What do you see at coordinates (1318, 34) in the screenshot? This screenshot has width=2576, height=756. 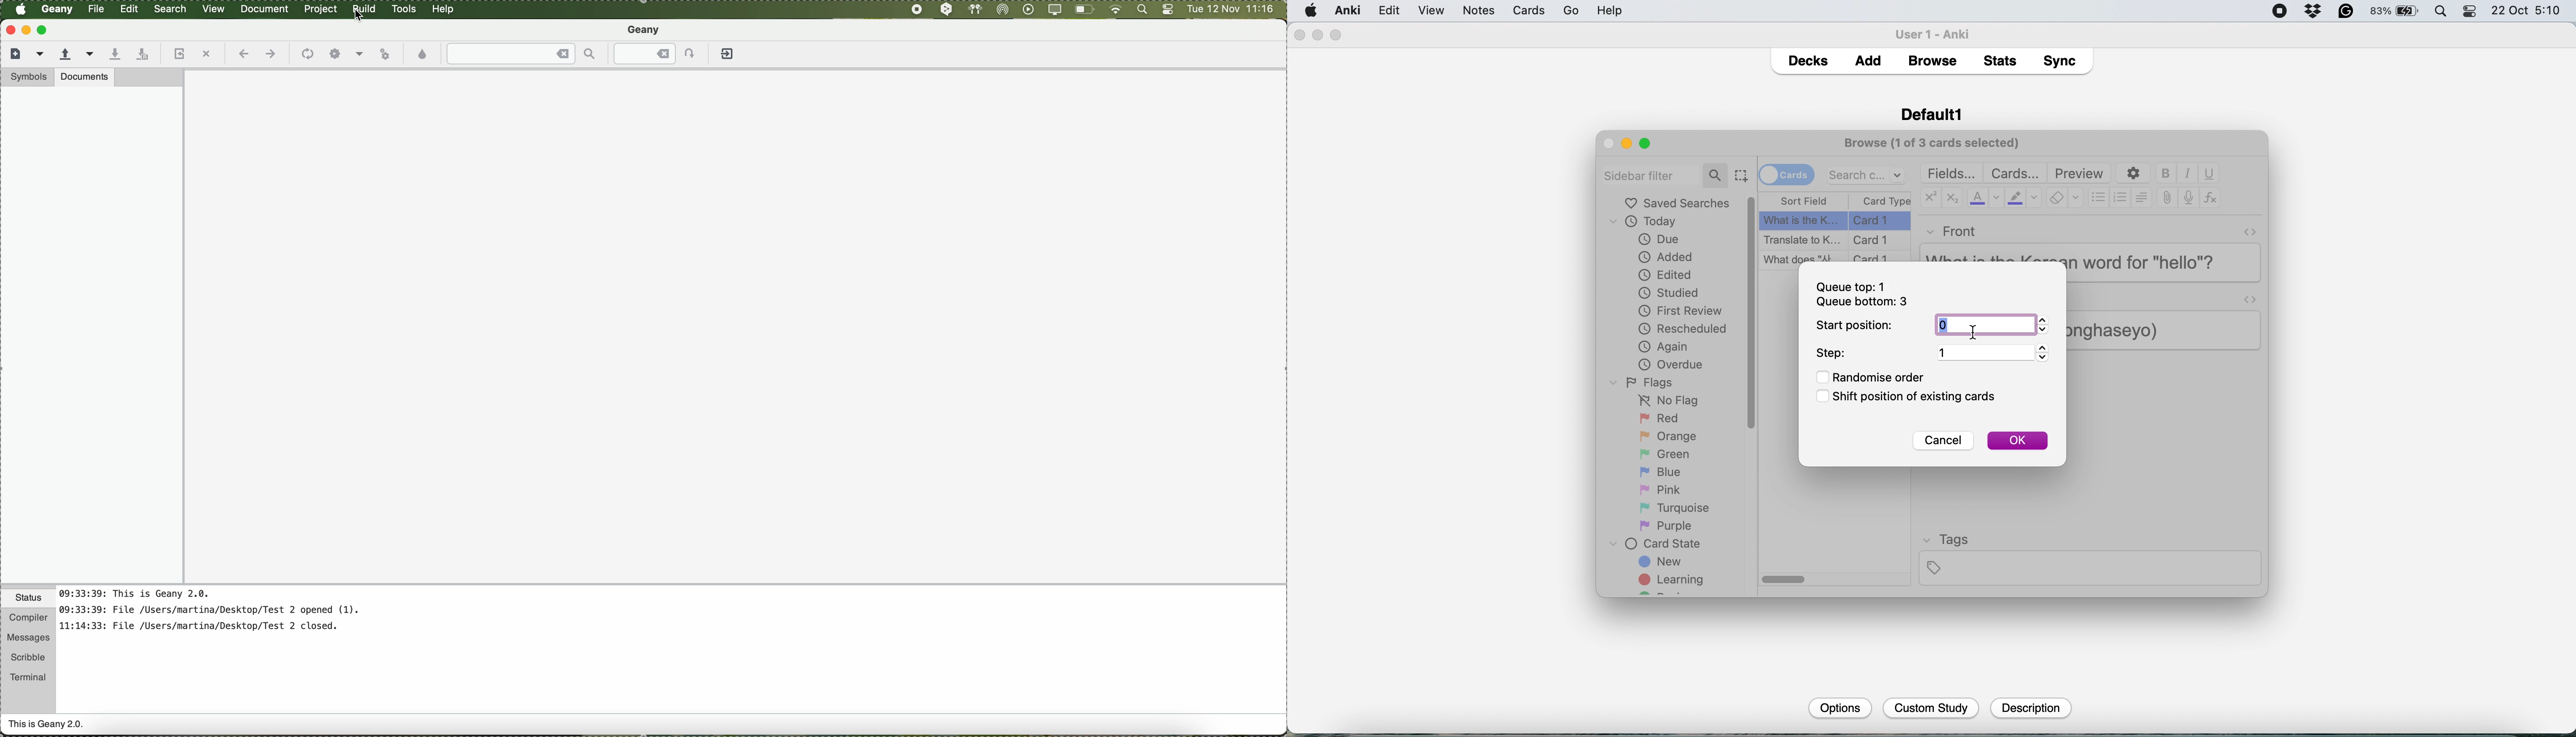 I see `minimise` at bounding box center [1318, 34].